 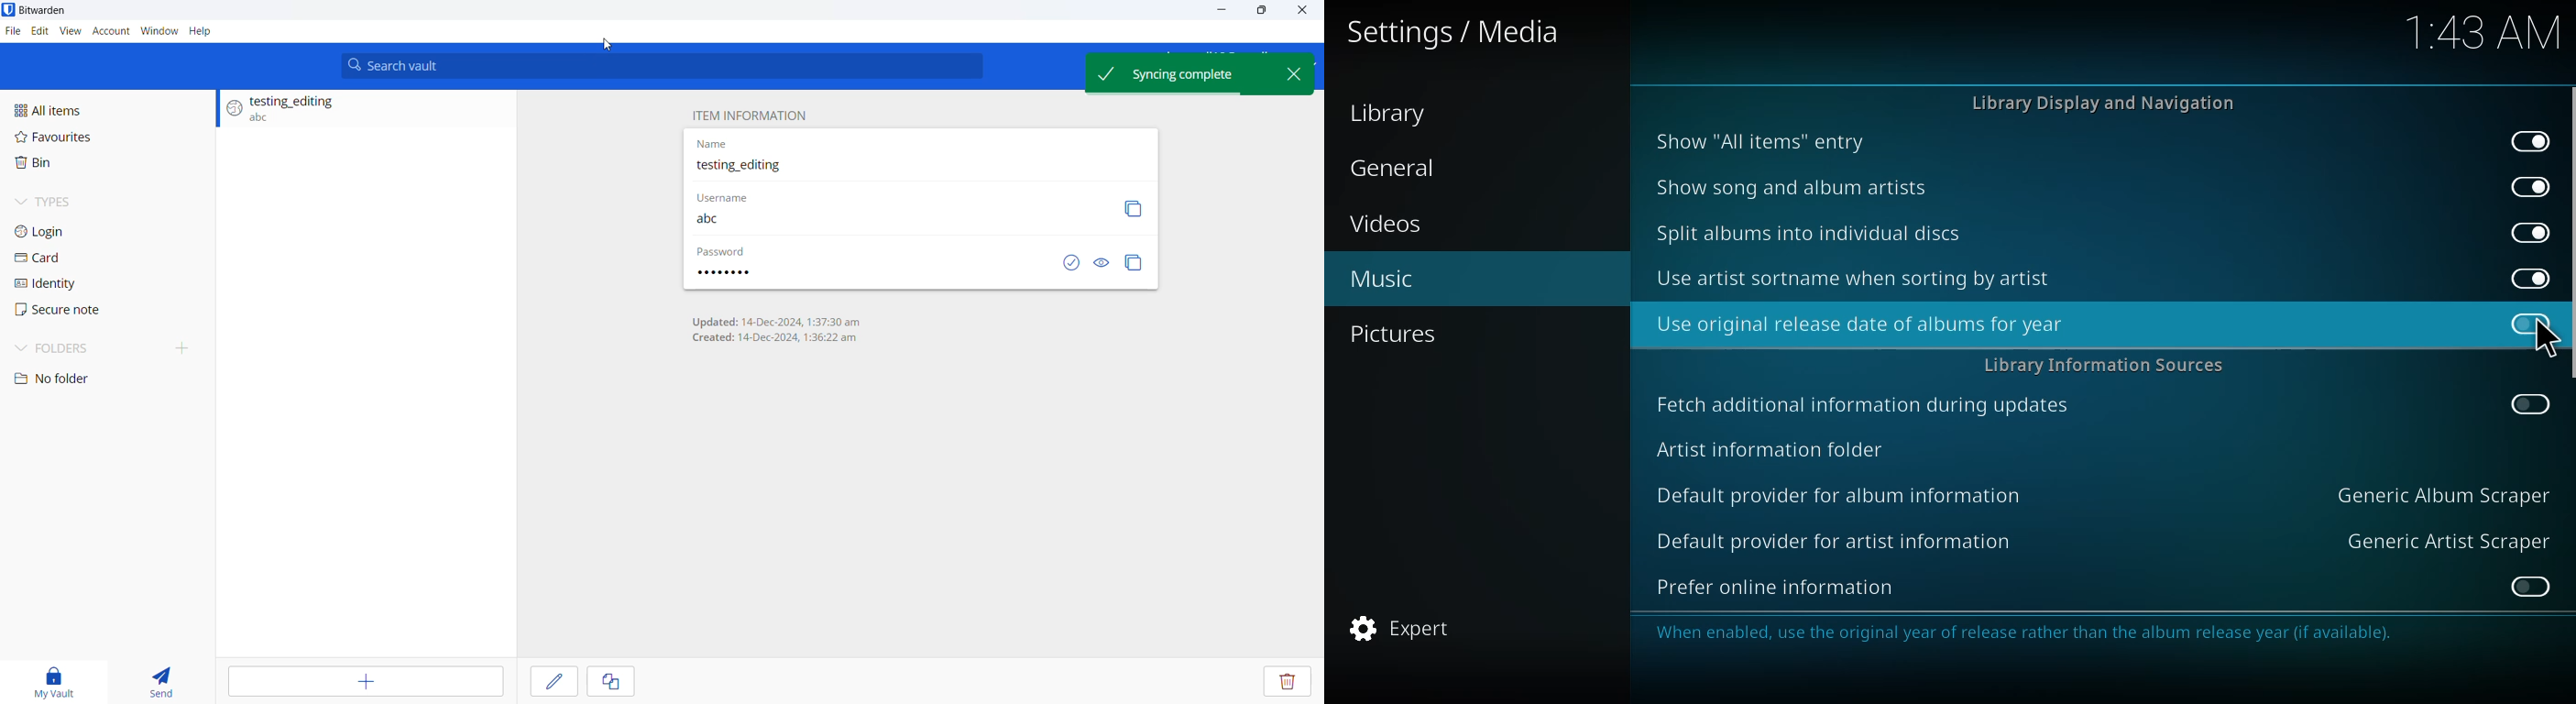 What do you see at coordinates (1399, 628) in the screenshot?
I see `expert` at bounding box center [1399, 628].